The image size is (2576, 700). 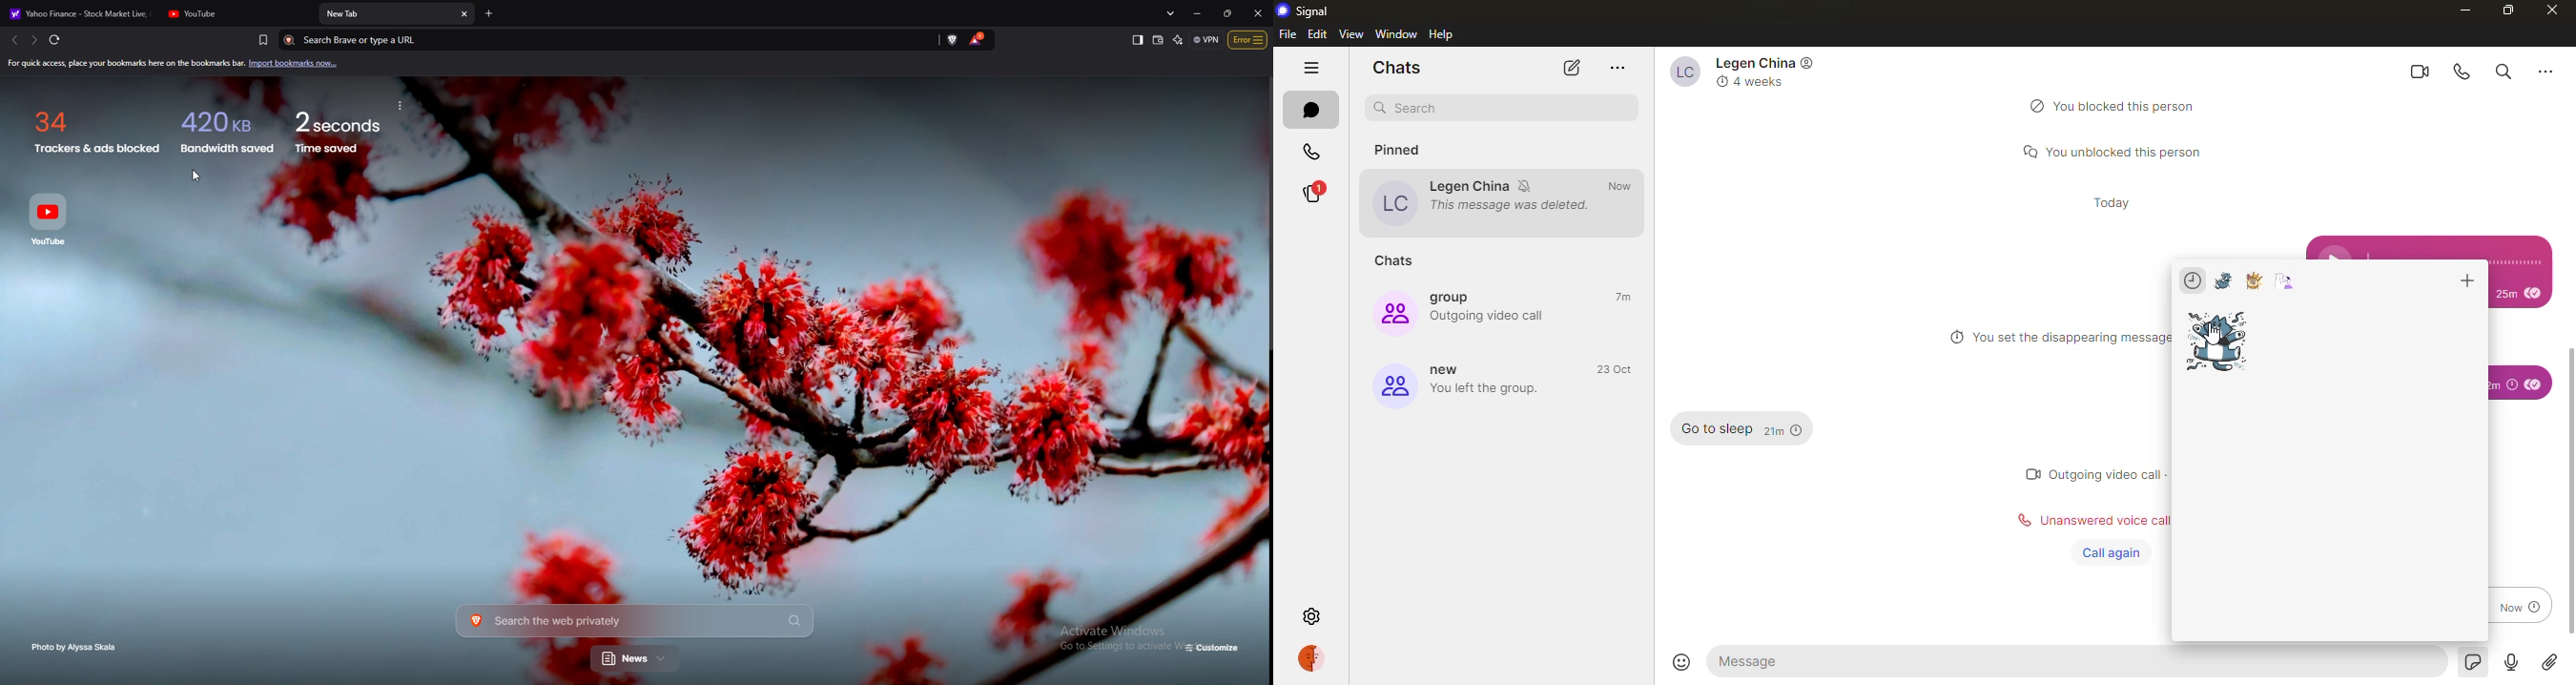 What do you see at coordinates (2509, 663) in the screenshot?
I see `record` at bounding box center [2509, 663].